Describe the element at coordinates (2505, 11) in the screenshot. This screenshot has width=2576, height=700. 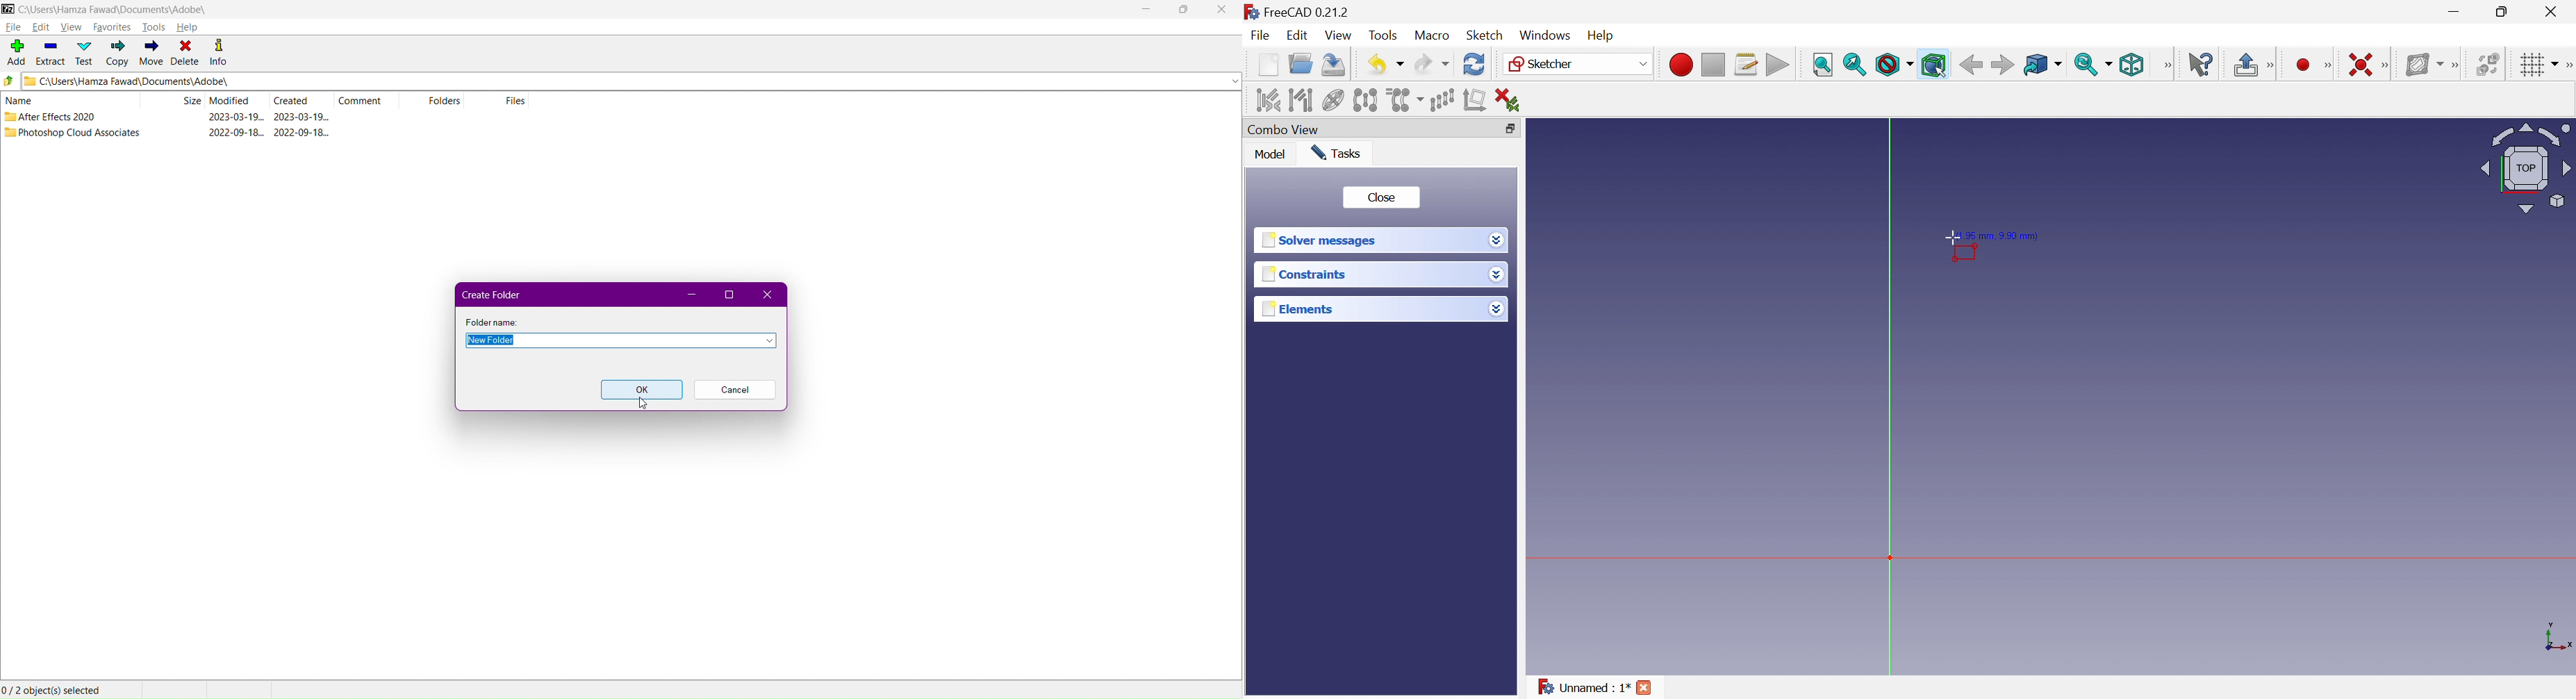
I see `Restore down` at that location.